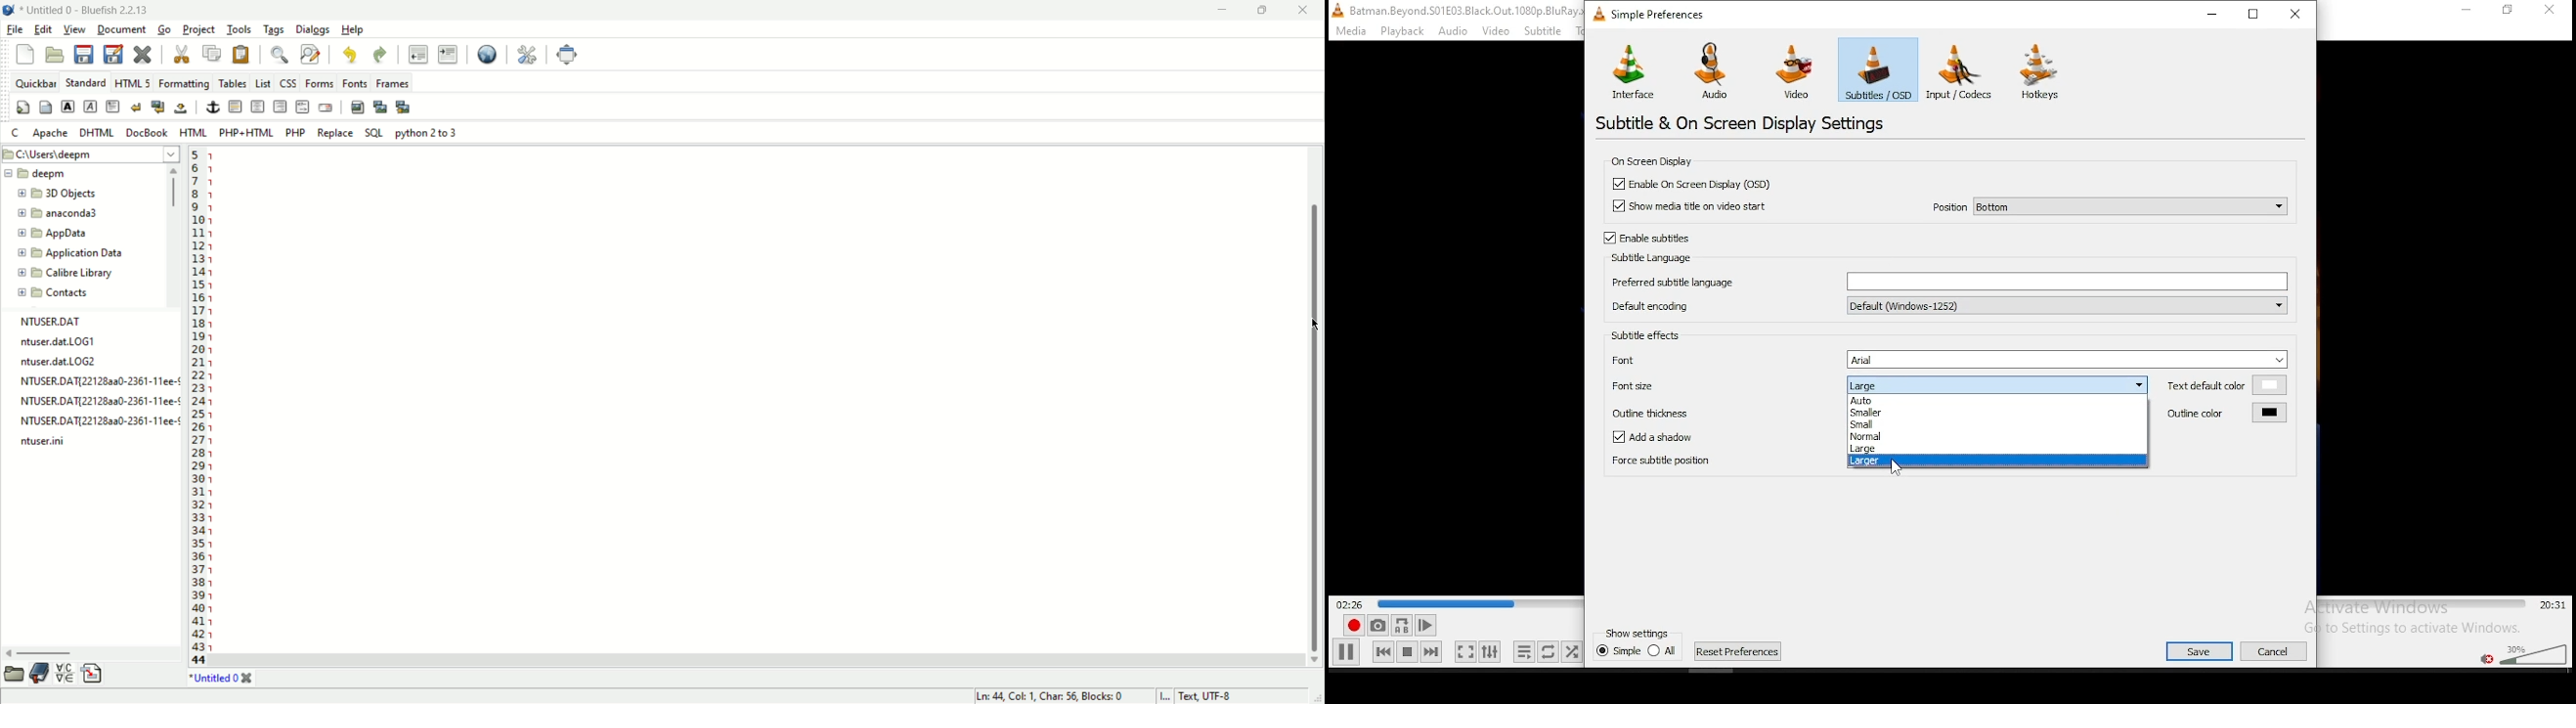  What do you see at coordinates (43, 29) in the screenshot?
I see `edit` at bounding box center [43, 29].